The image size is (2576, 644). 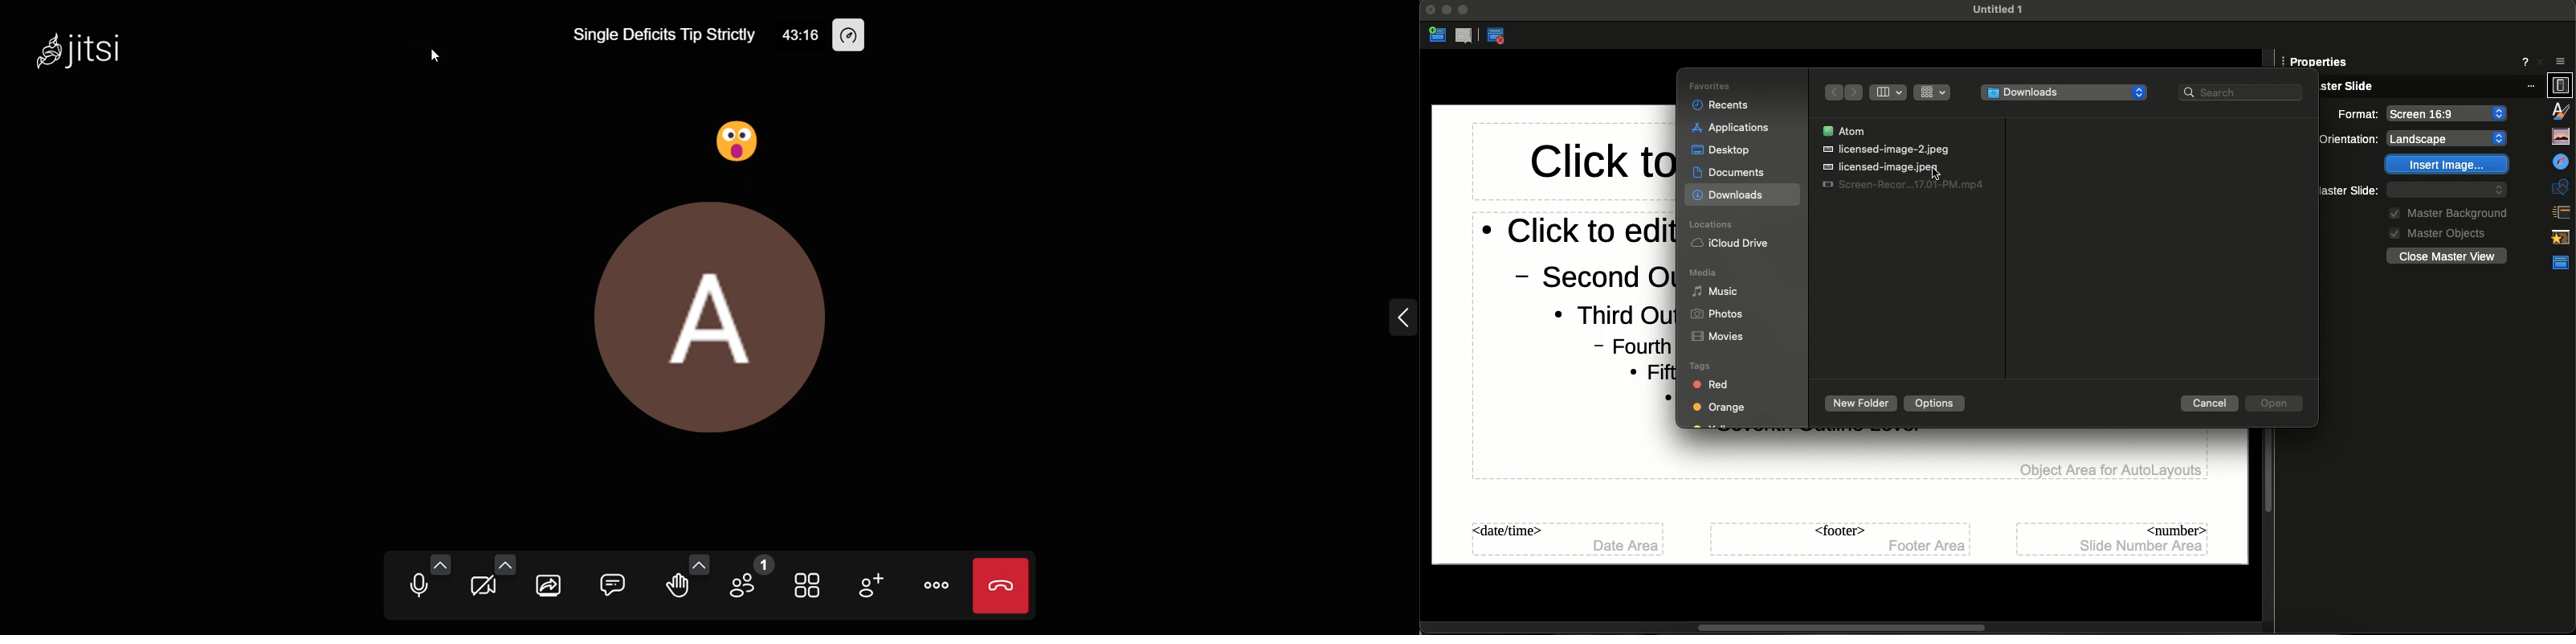 What do you see at coordinates (2561, 210) in the screenshot?
I see `Animation` at bounding box center [2561, 210].